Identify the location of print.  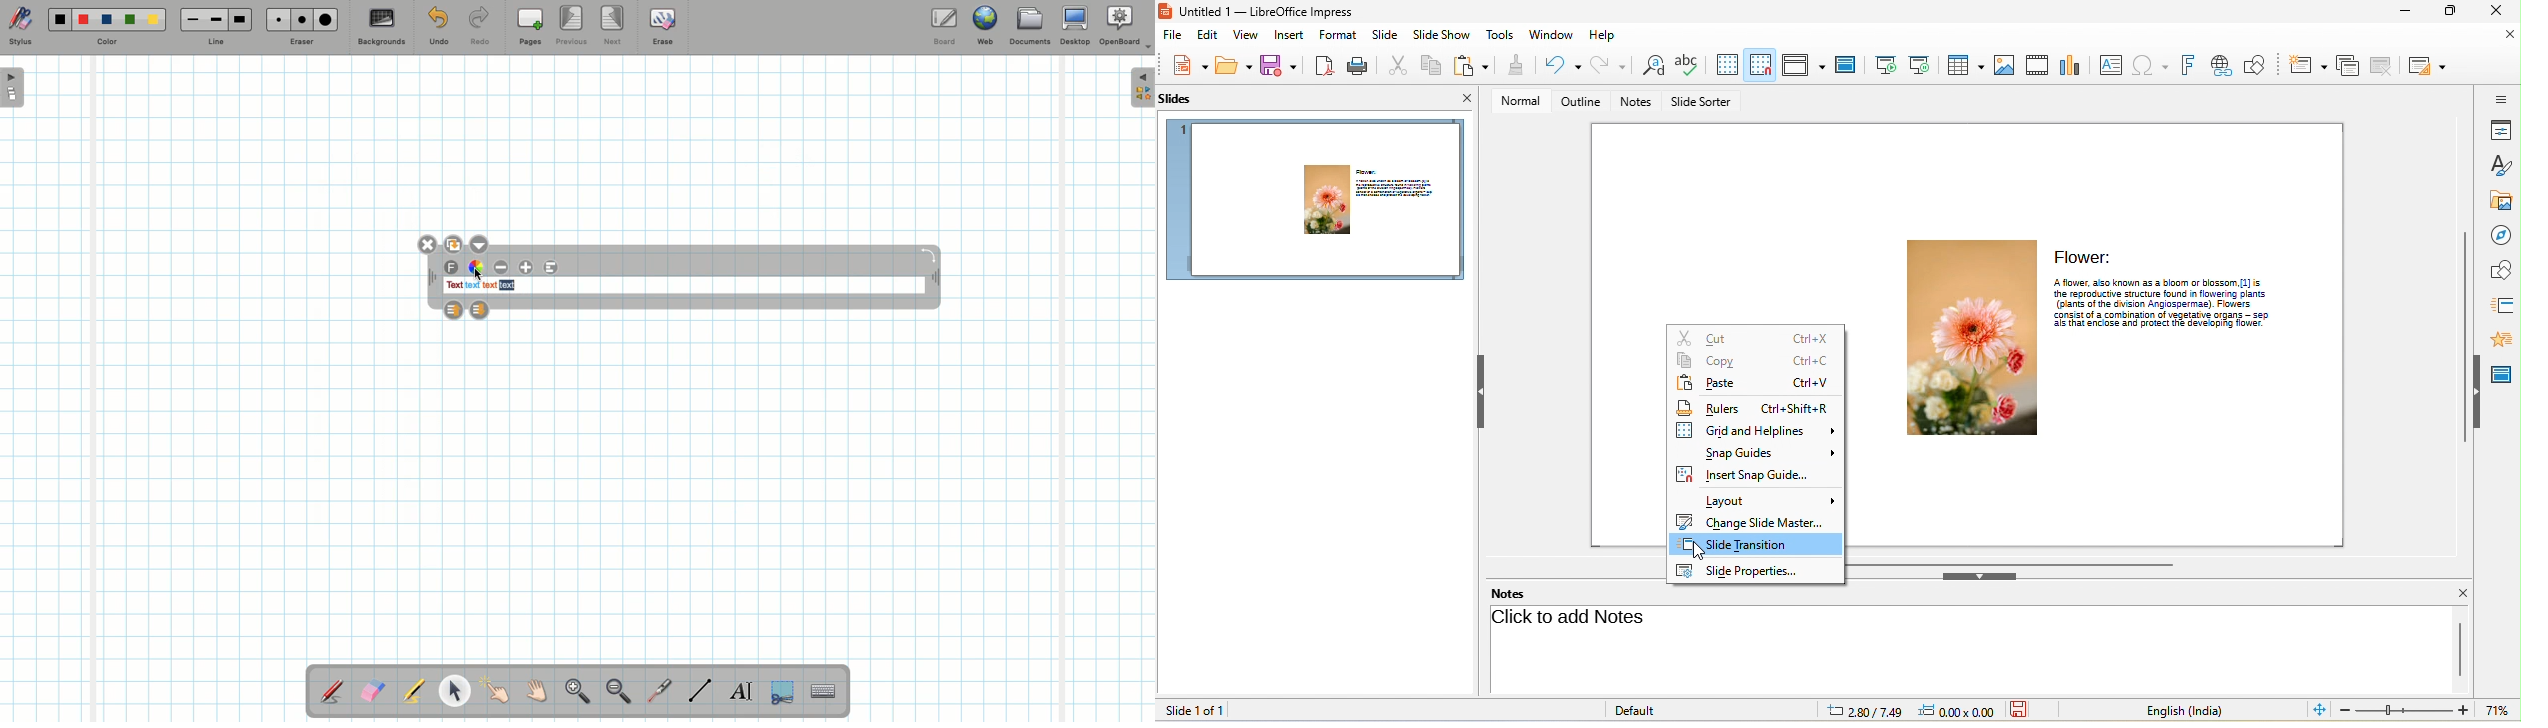
(1355, 65).